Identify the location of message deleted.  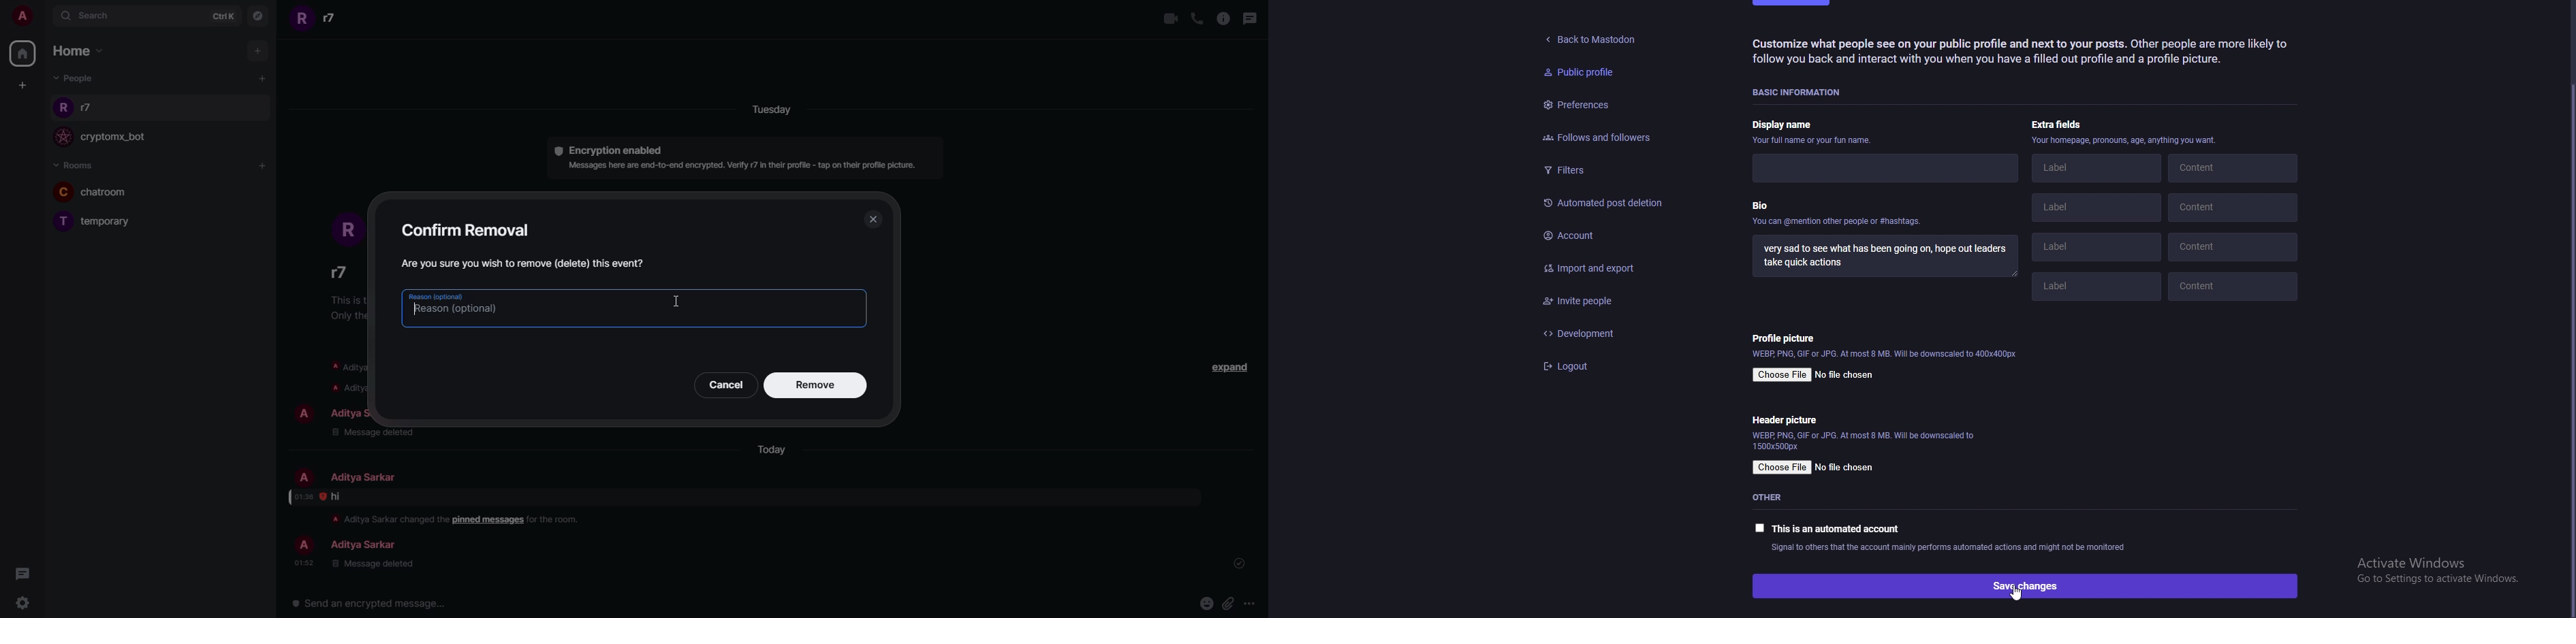
(374, 432).